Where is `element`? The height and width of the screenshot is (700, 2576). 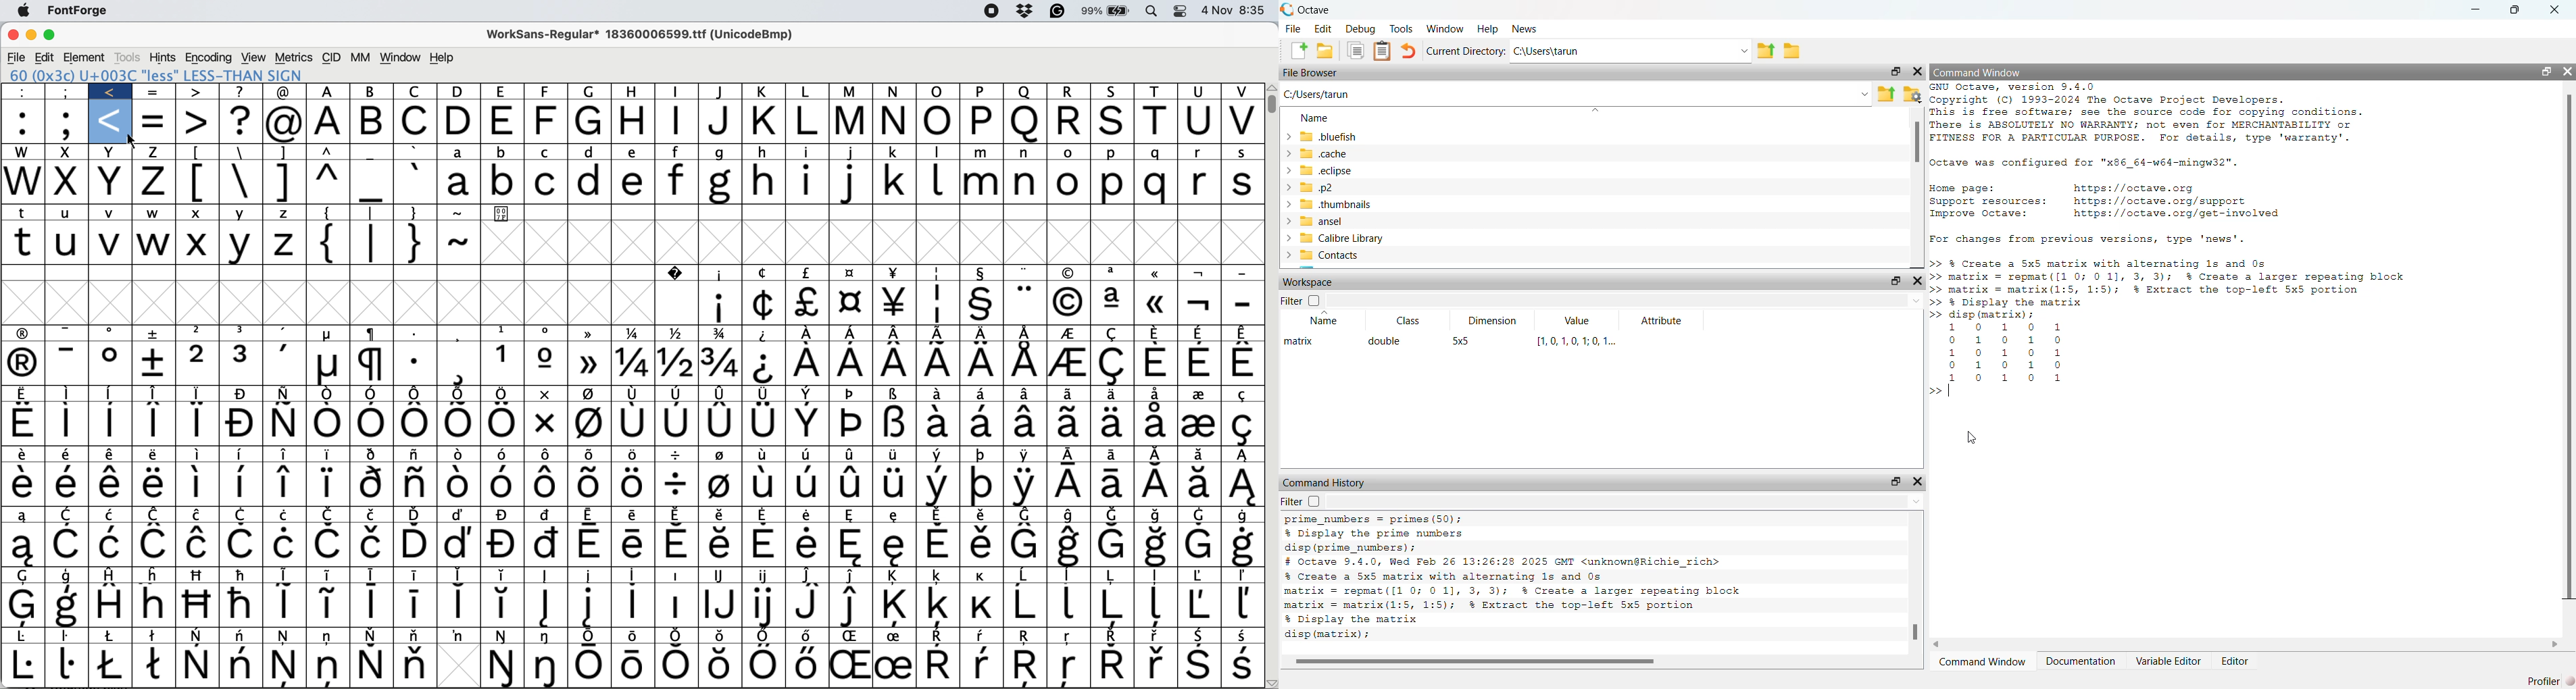
element is located at coordinates (85, 57).